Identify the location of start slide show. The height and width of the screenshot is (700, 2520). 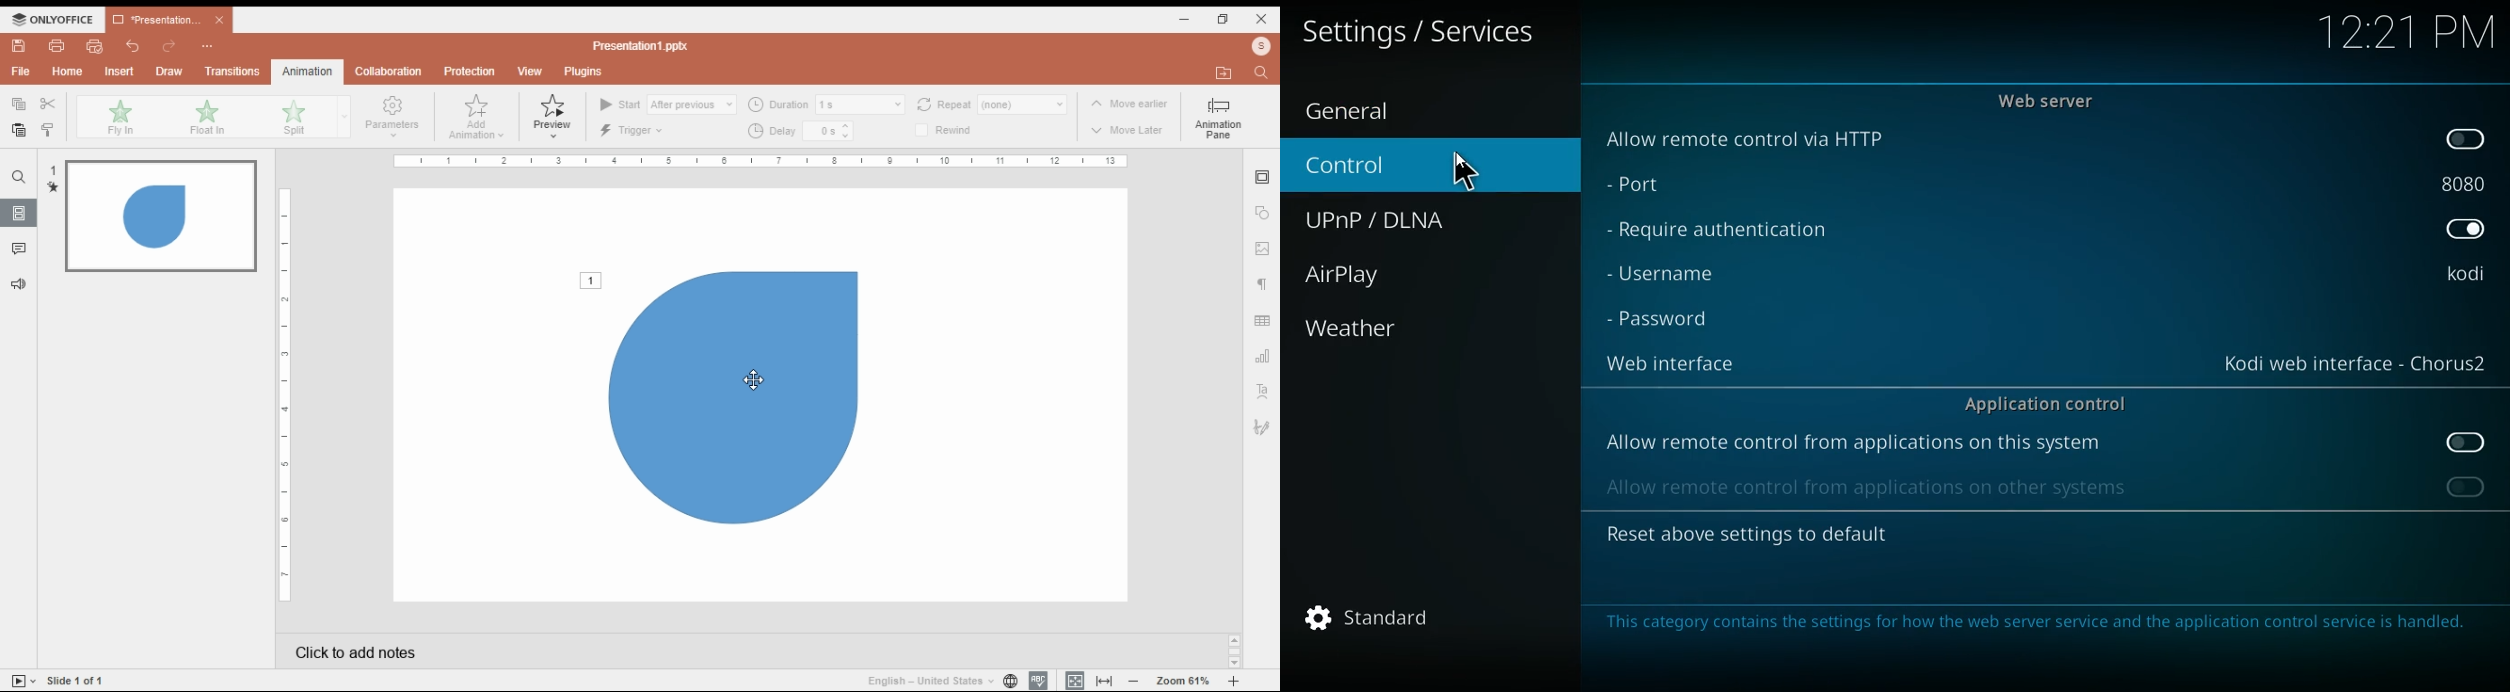
(24, 680).